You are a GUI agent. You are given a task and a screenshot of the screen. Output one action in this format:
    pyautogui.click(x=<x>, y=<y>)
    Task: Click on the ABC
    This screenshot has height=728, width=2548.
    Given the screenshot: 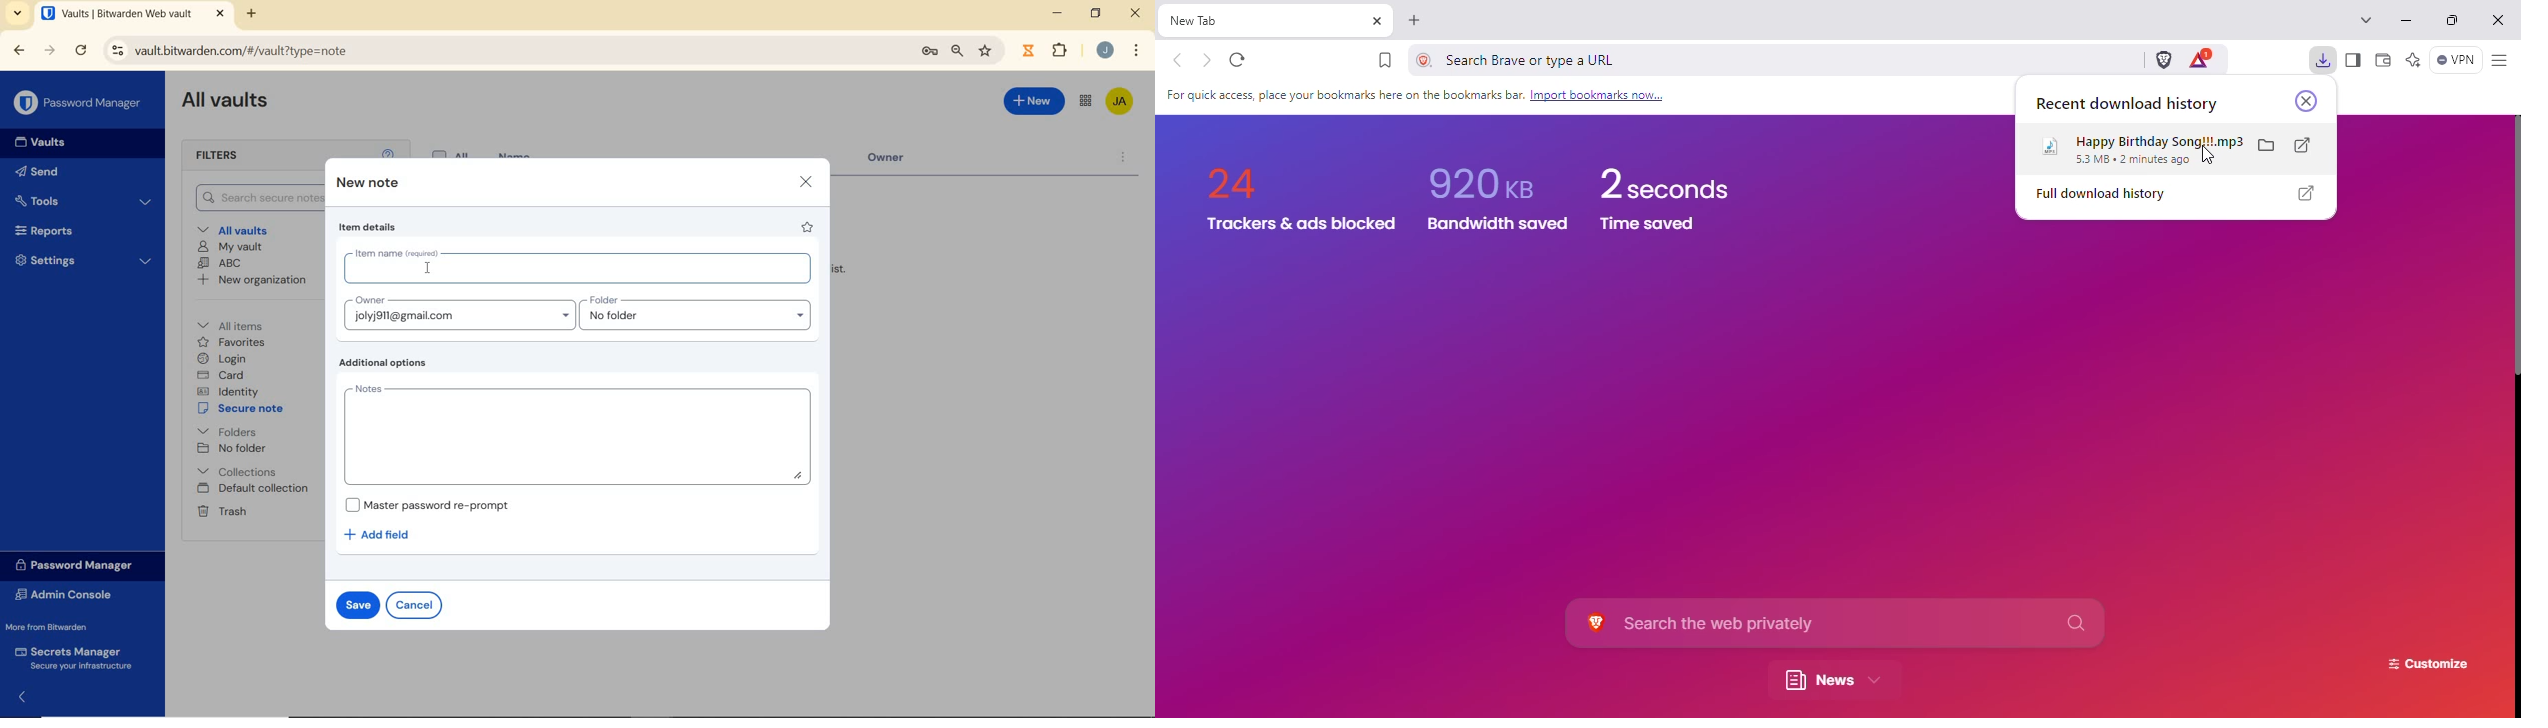 What is the action you would take?
    pyautogui.click(x=220, y=264)
    